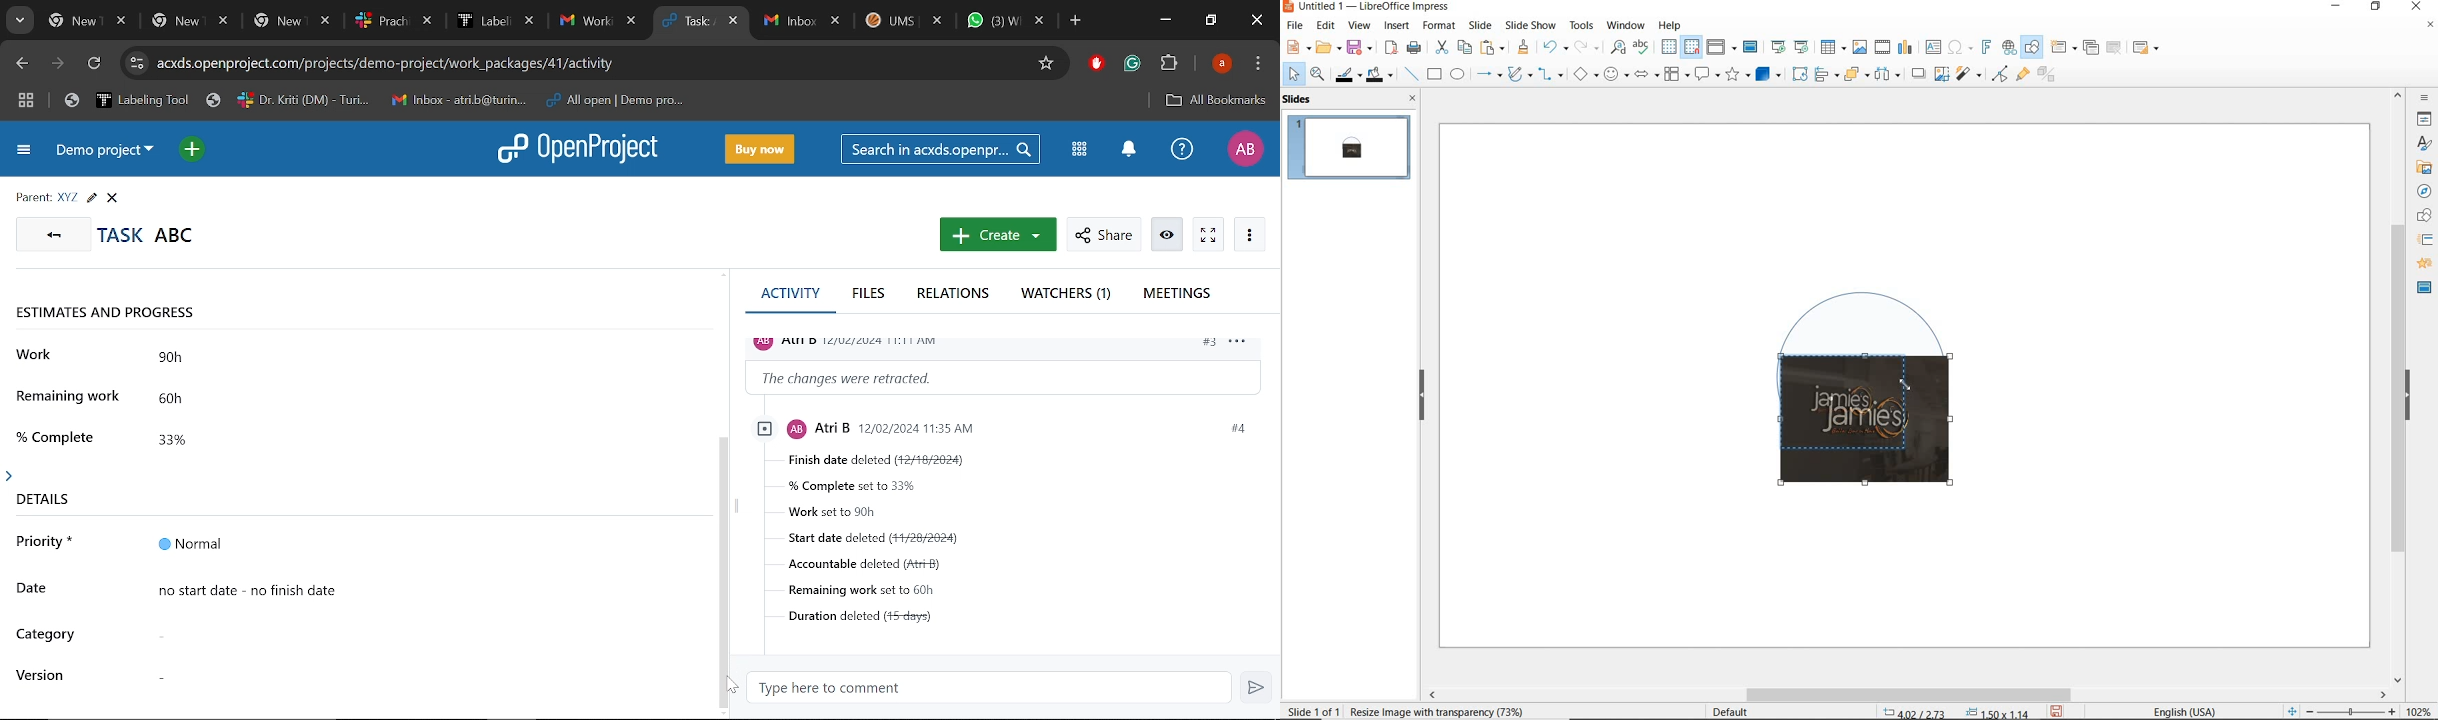 The width and height of the screenshot is (2464, 728). I want to click on select, so click(1294, 74).